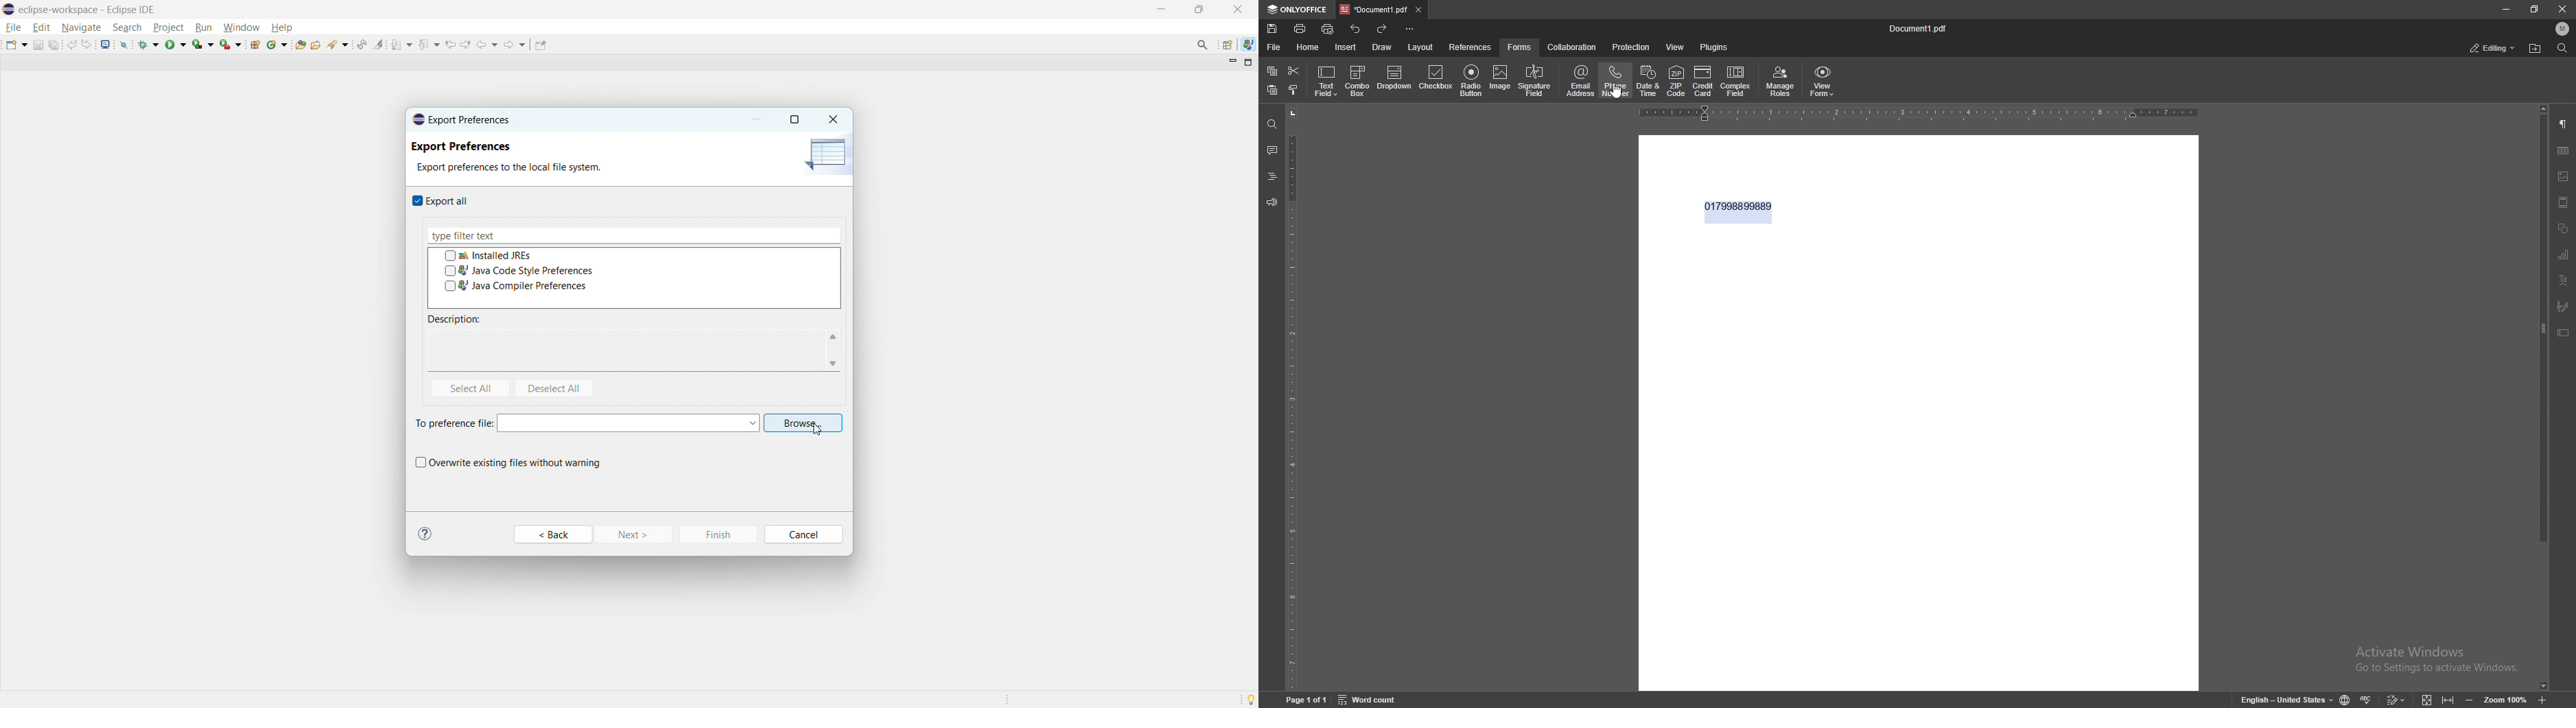 The width and height of the screenshot is (2576, 728). Describe the element at coordinates (2287, 699) in the screenshot. I see `English- United States` at that location.